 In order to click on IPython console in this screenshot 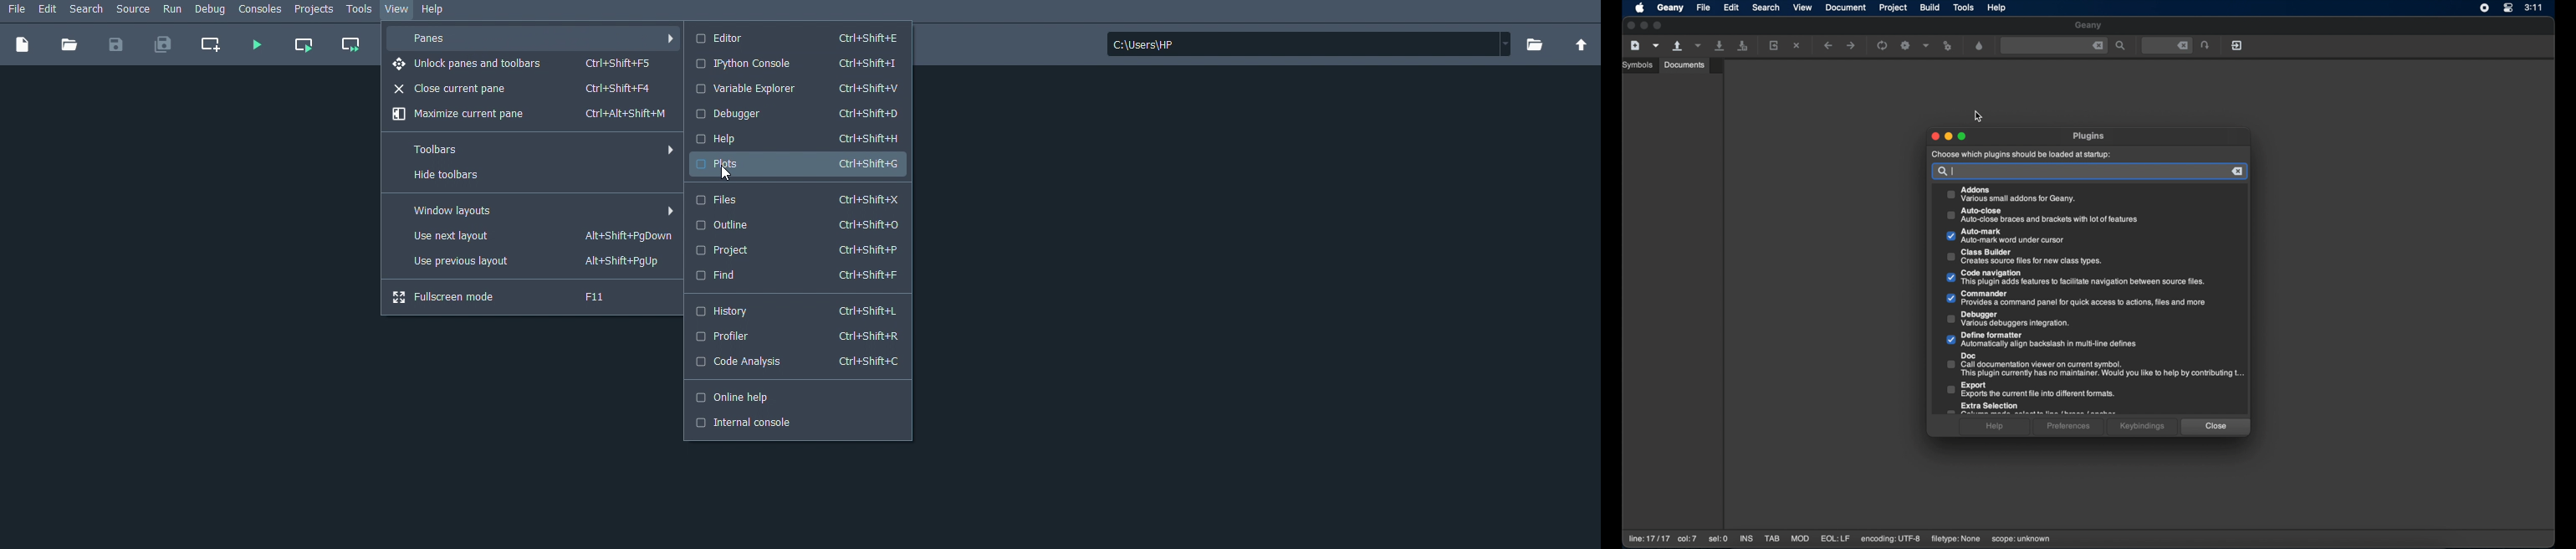, I will do `click(794, 64)`.